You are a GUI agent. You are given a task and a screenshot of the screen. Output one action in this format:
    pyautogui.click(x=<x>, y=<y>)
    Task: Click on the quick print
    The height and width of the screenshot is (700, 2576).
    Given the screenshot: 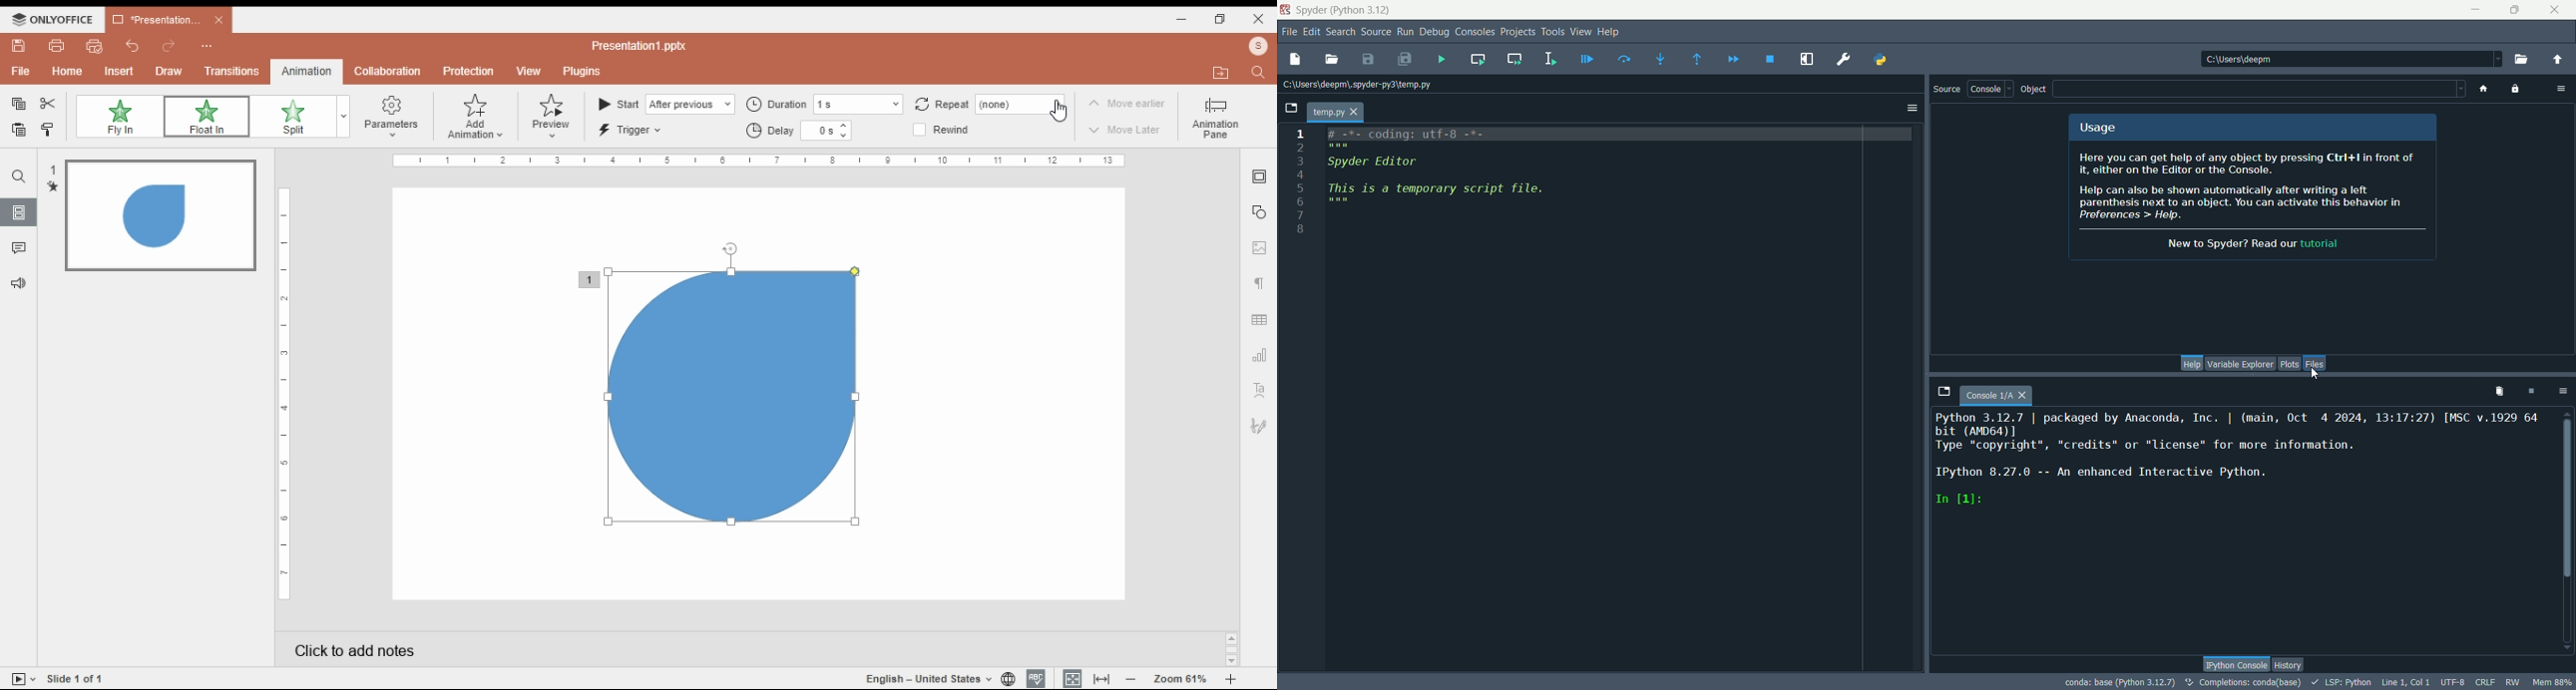 What is the action you would take?
    pyautogui.click(x=96, y=46)
    